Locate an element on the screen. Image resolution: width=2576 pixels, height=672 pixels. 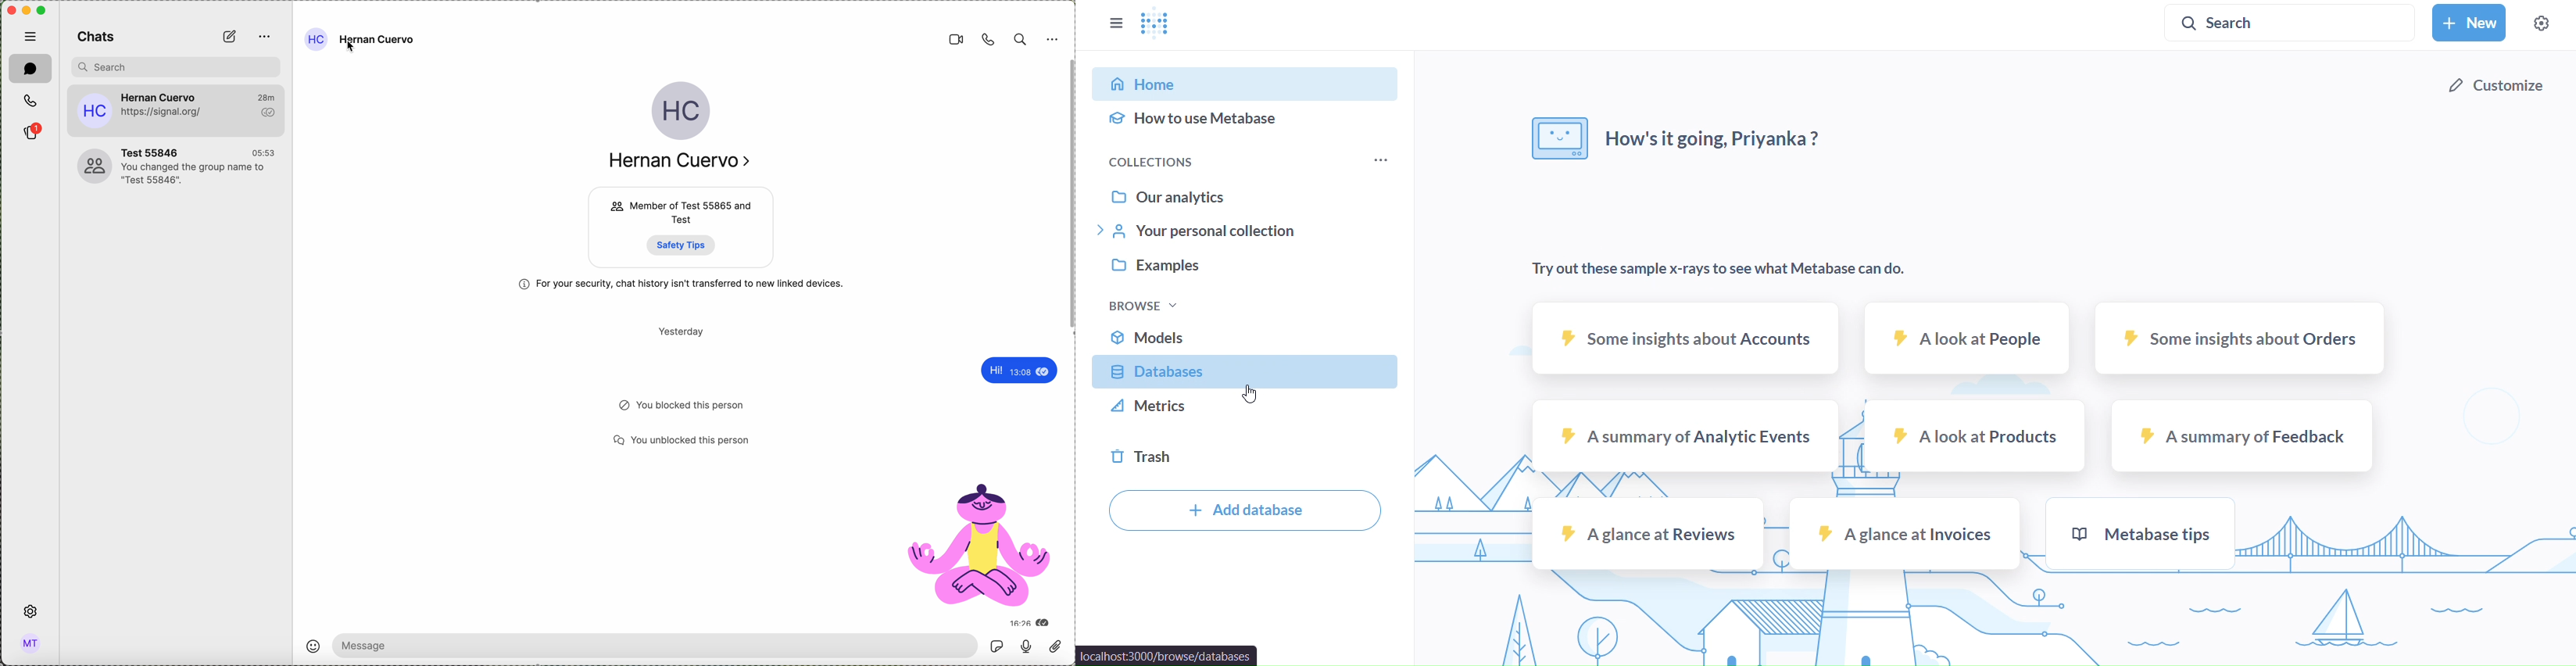
Hi! is located at coordinates (991, 371).